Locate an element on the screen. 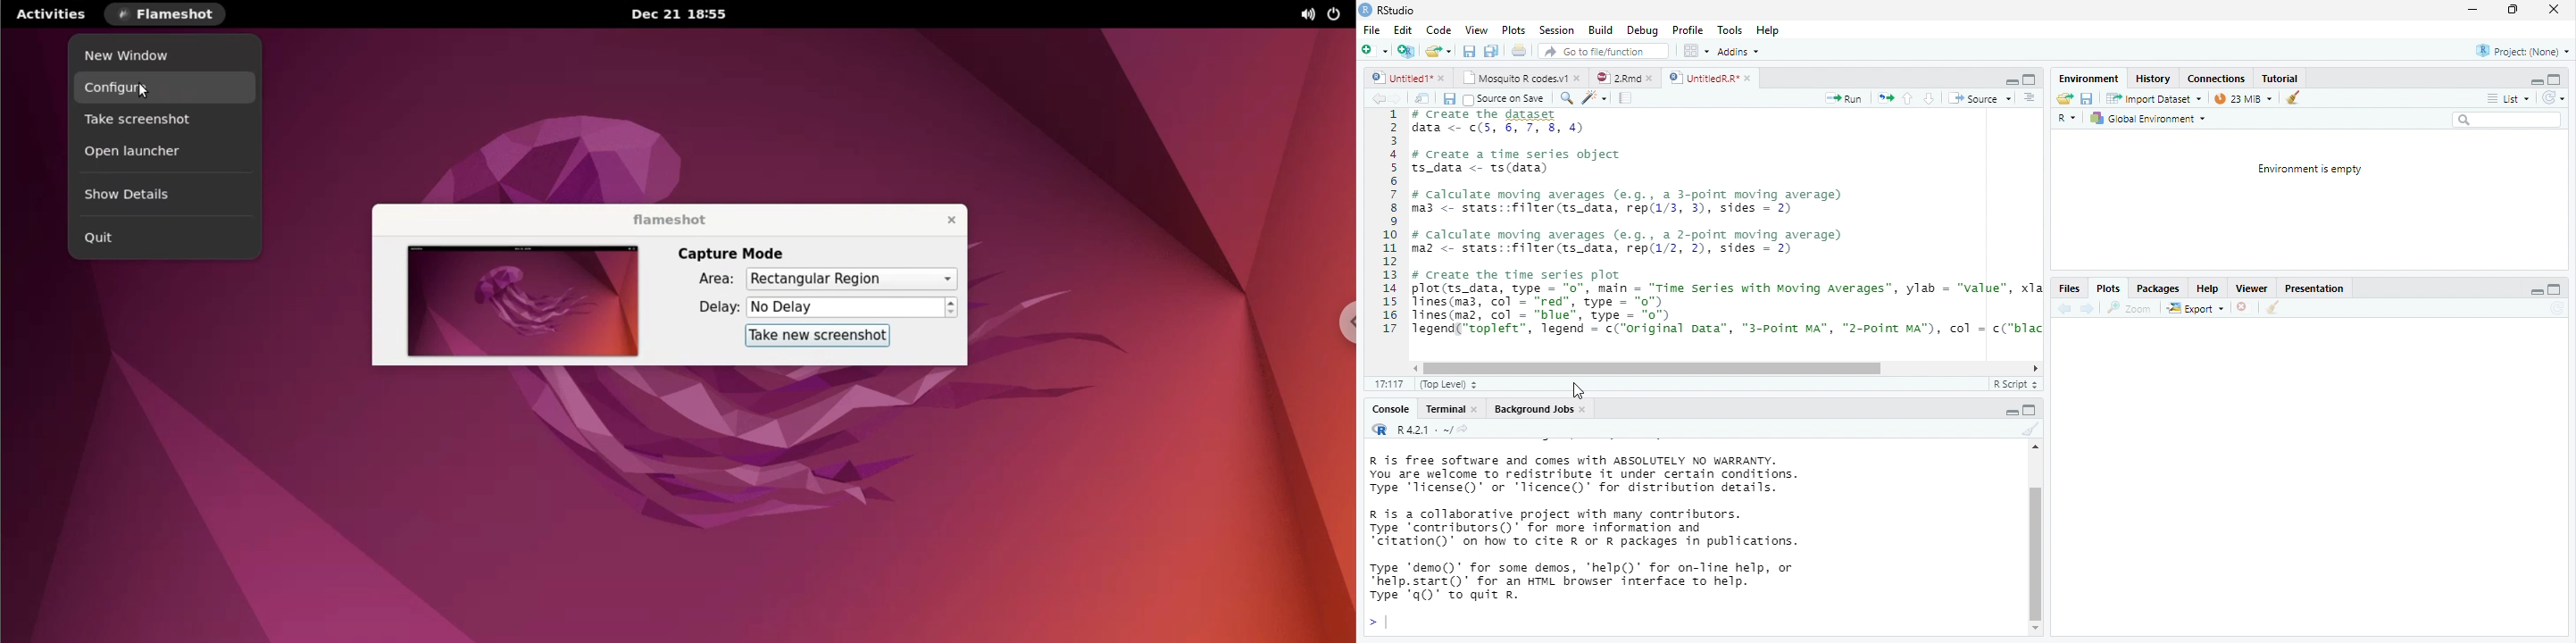 Image resolution: width=2576 pixels, height=644 pixels. close is located at coordinates (1585, 410).